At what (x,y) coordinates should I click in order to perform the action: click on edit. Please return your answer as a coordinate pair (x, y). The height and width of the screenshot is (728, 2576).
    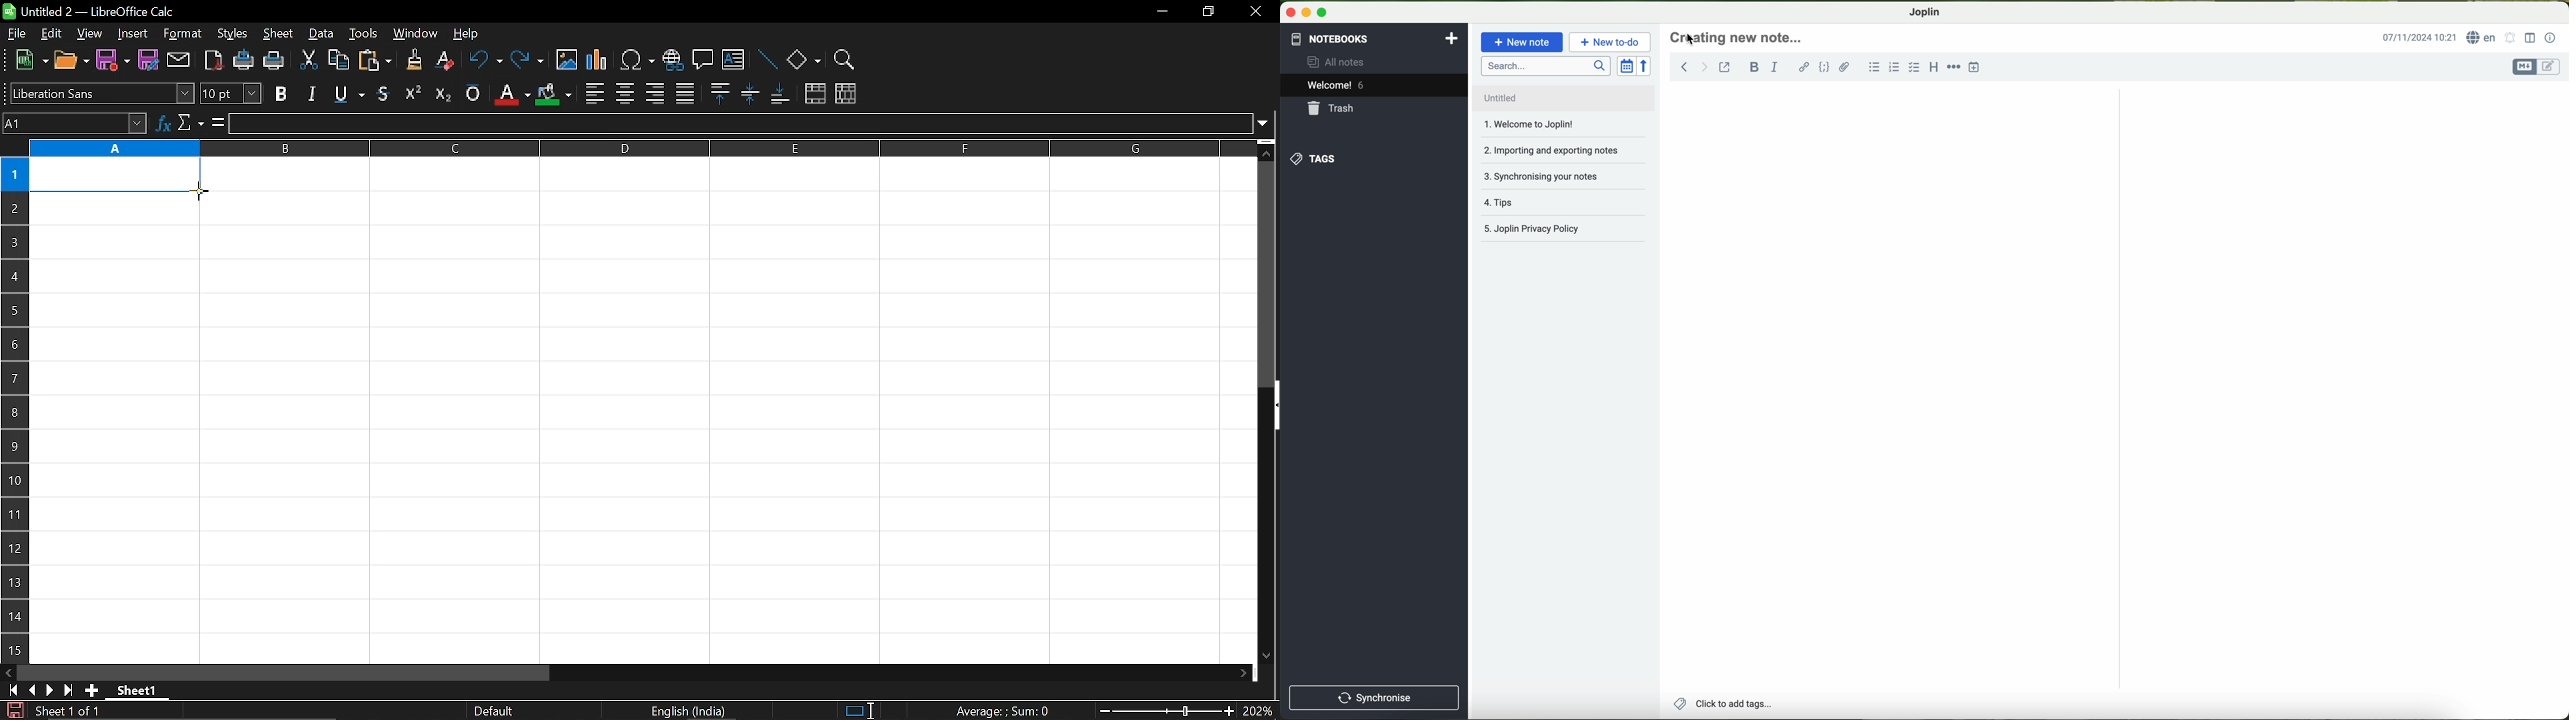
    Looking at the image, I should click on (48, 34).